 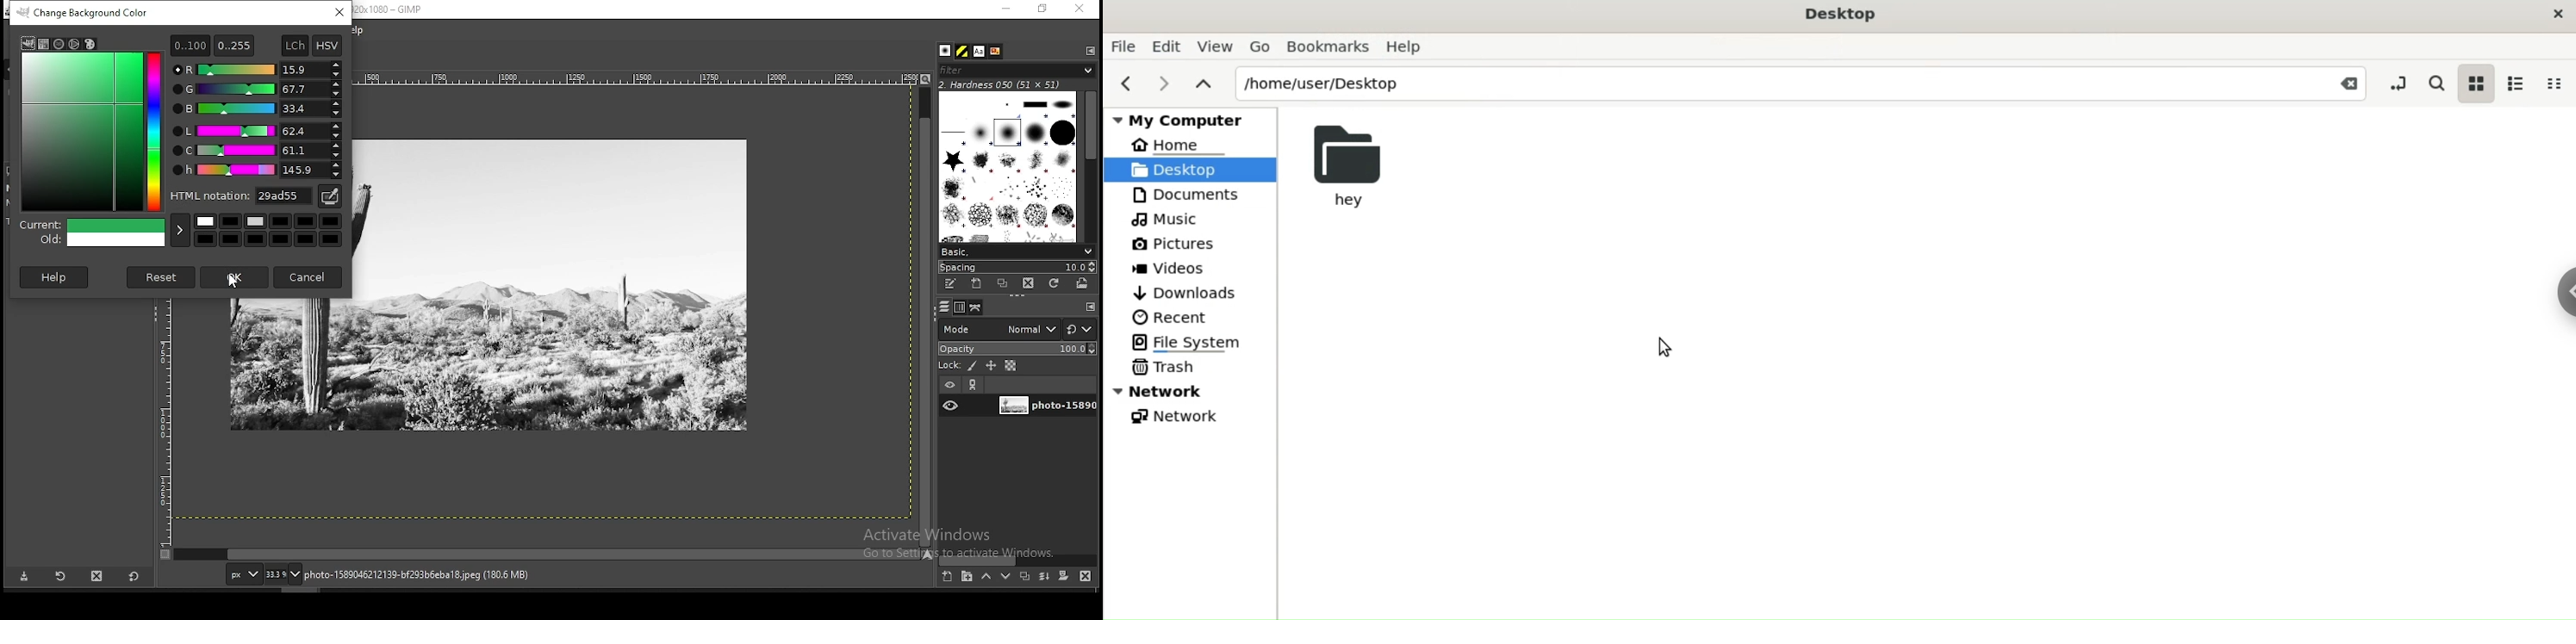 What do you see at coordinates (75, 44) in the screenshot?
I see `wheel` at bounding box center [75, 44].